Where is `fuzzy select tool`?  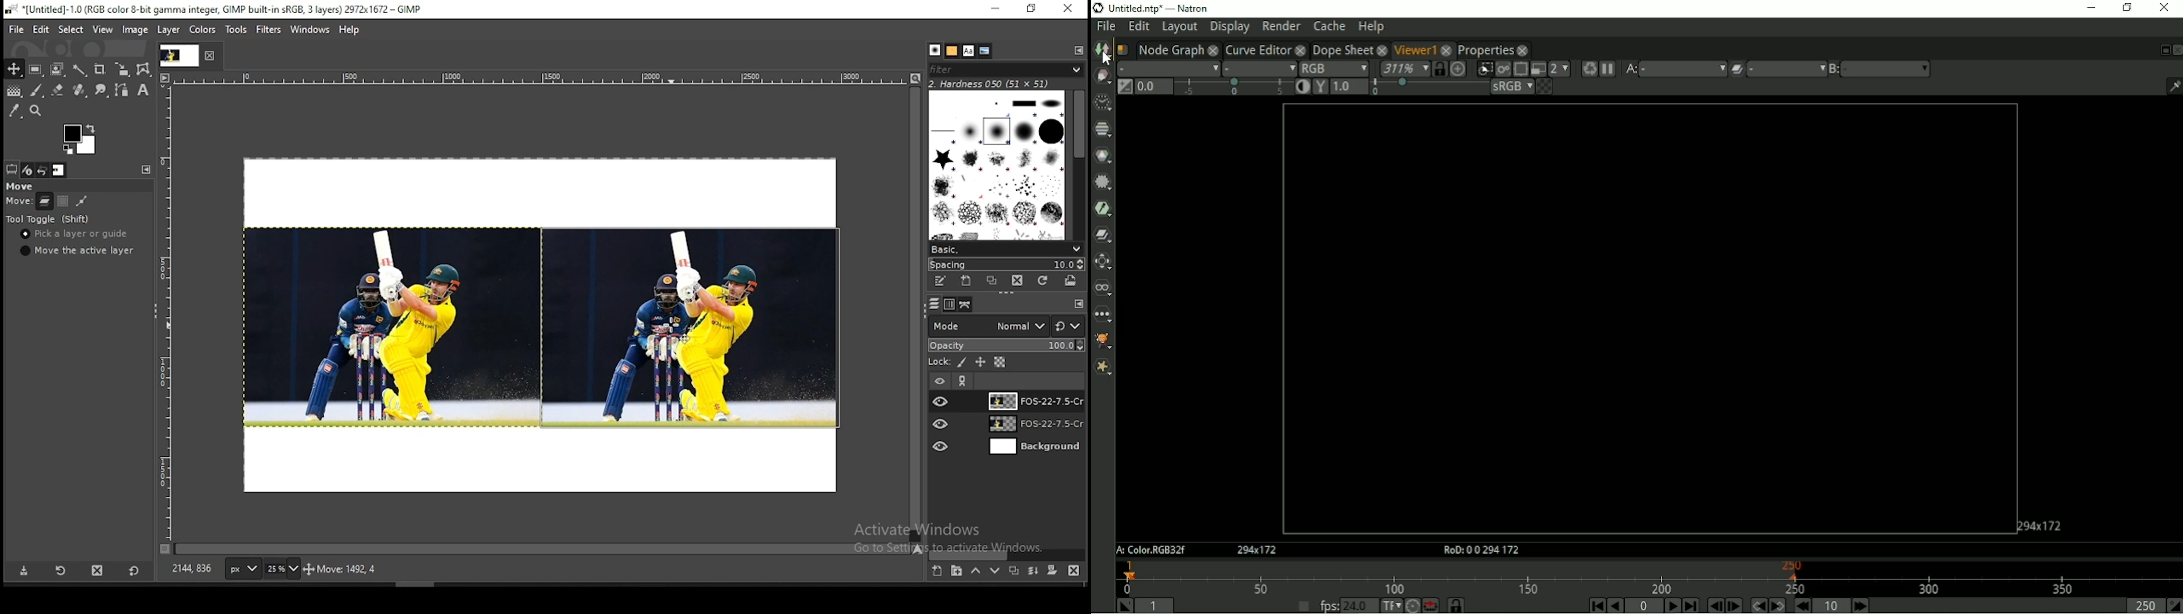 fuzzy select tool is located at coordinates (82, 68).